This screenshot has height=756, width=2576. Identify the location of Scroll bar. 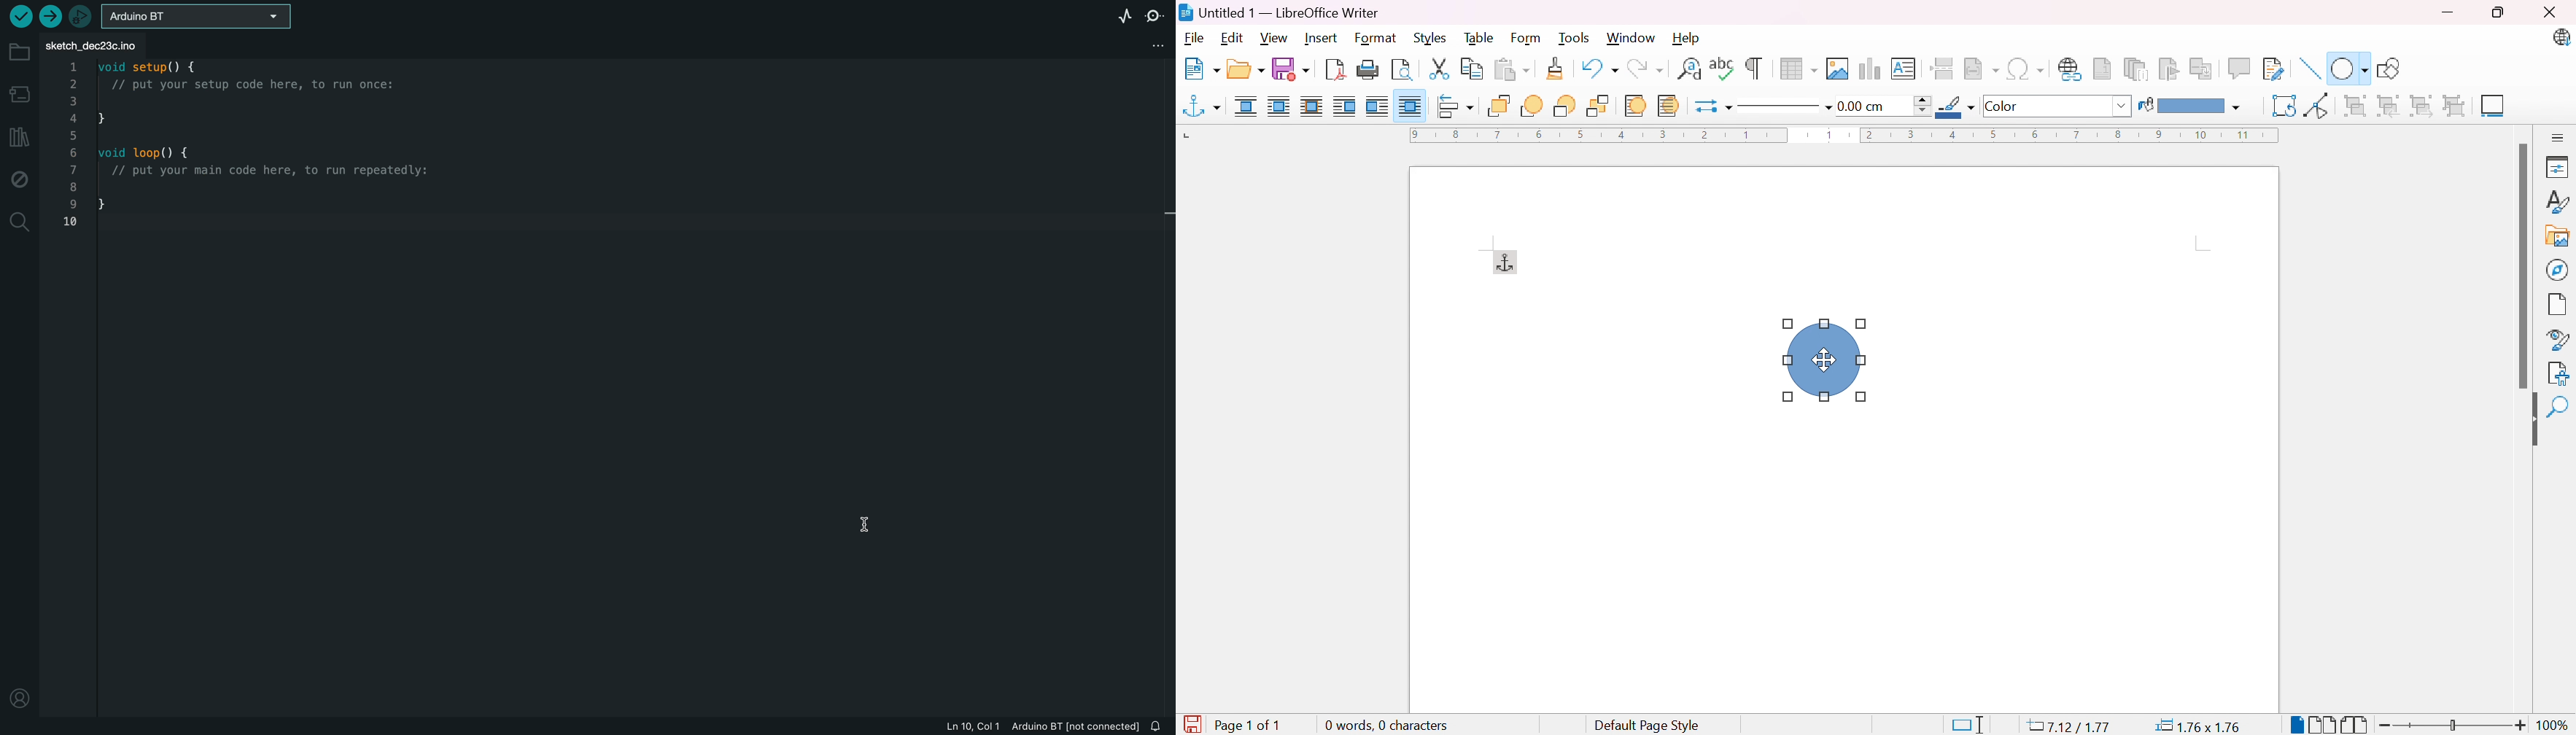
(2526, 266).